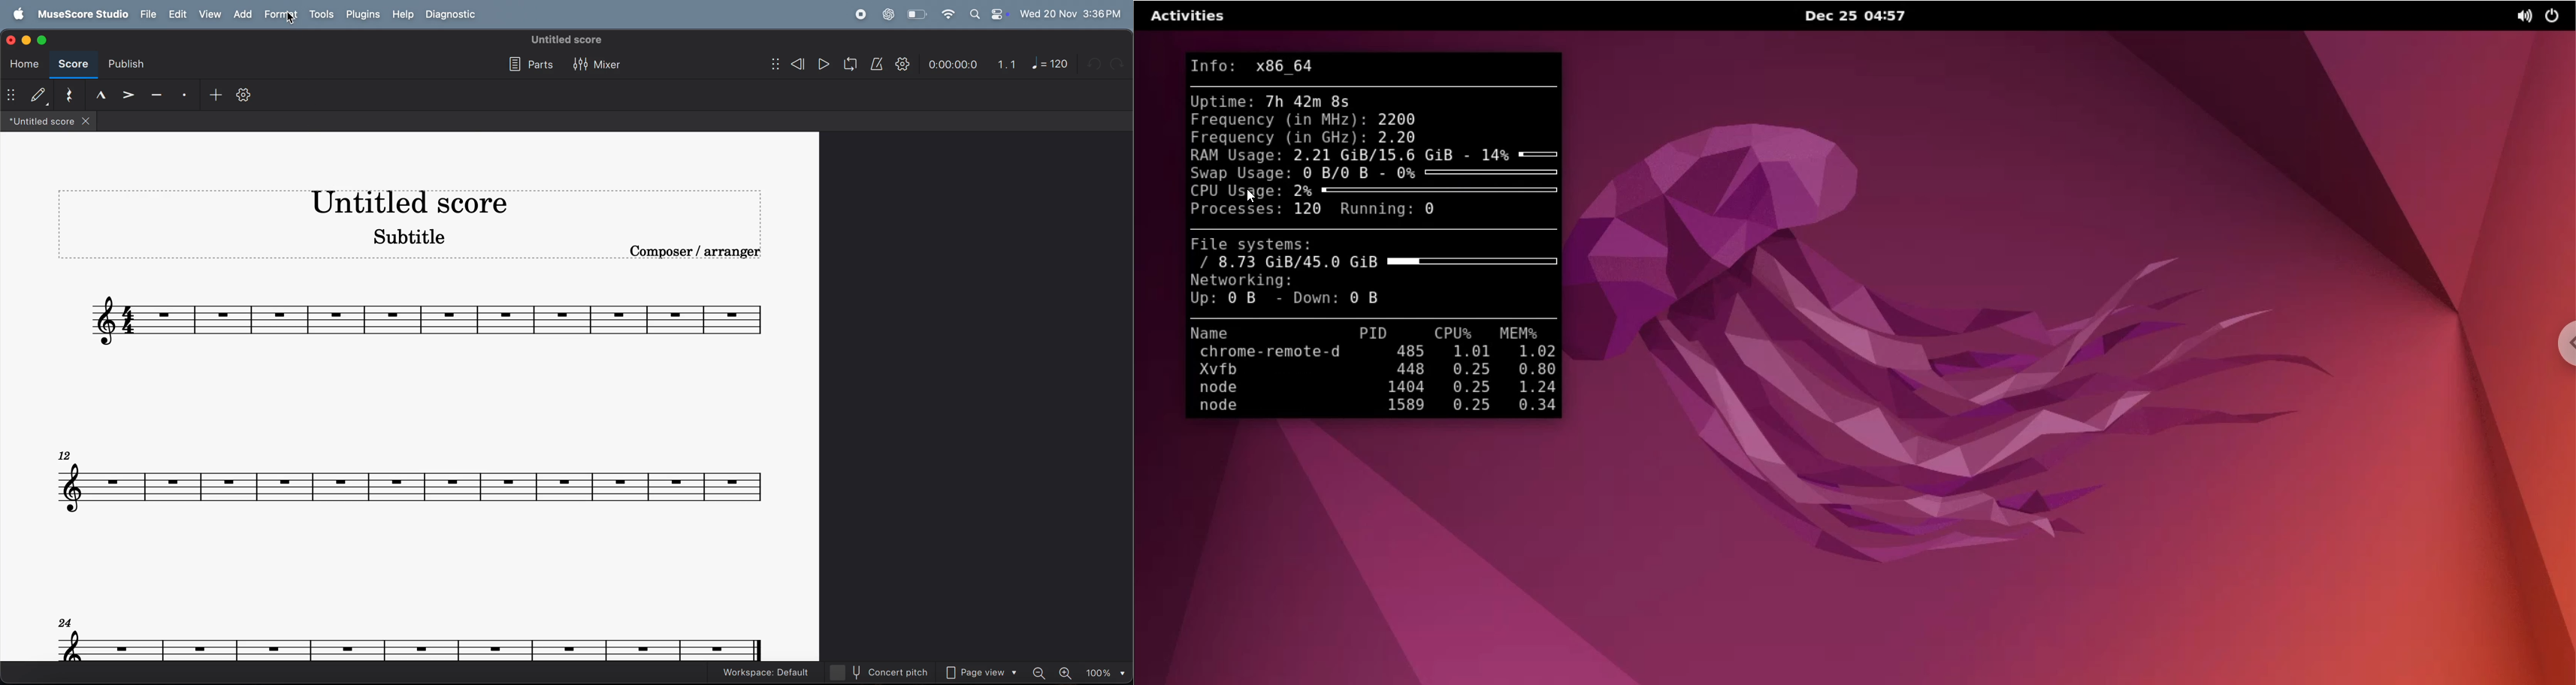 The height and width of the screenshot is (700, 2576). What do you see at coordinates (42, 39) in the screenshot?
I see `maximize` at bounding box center [42, 39].